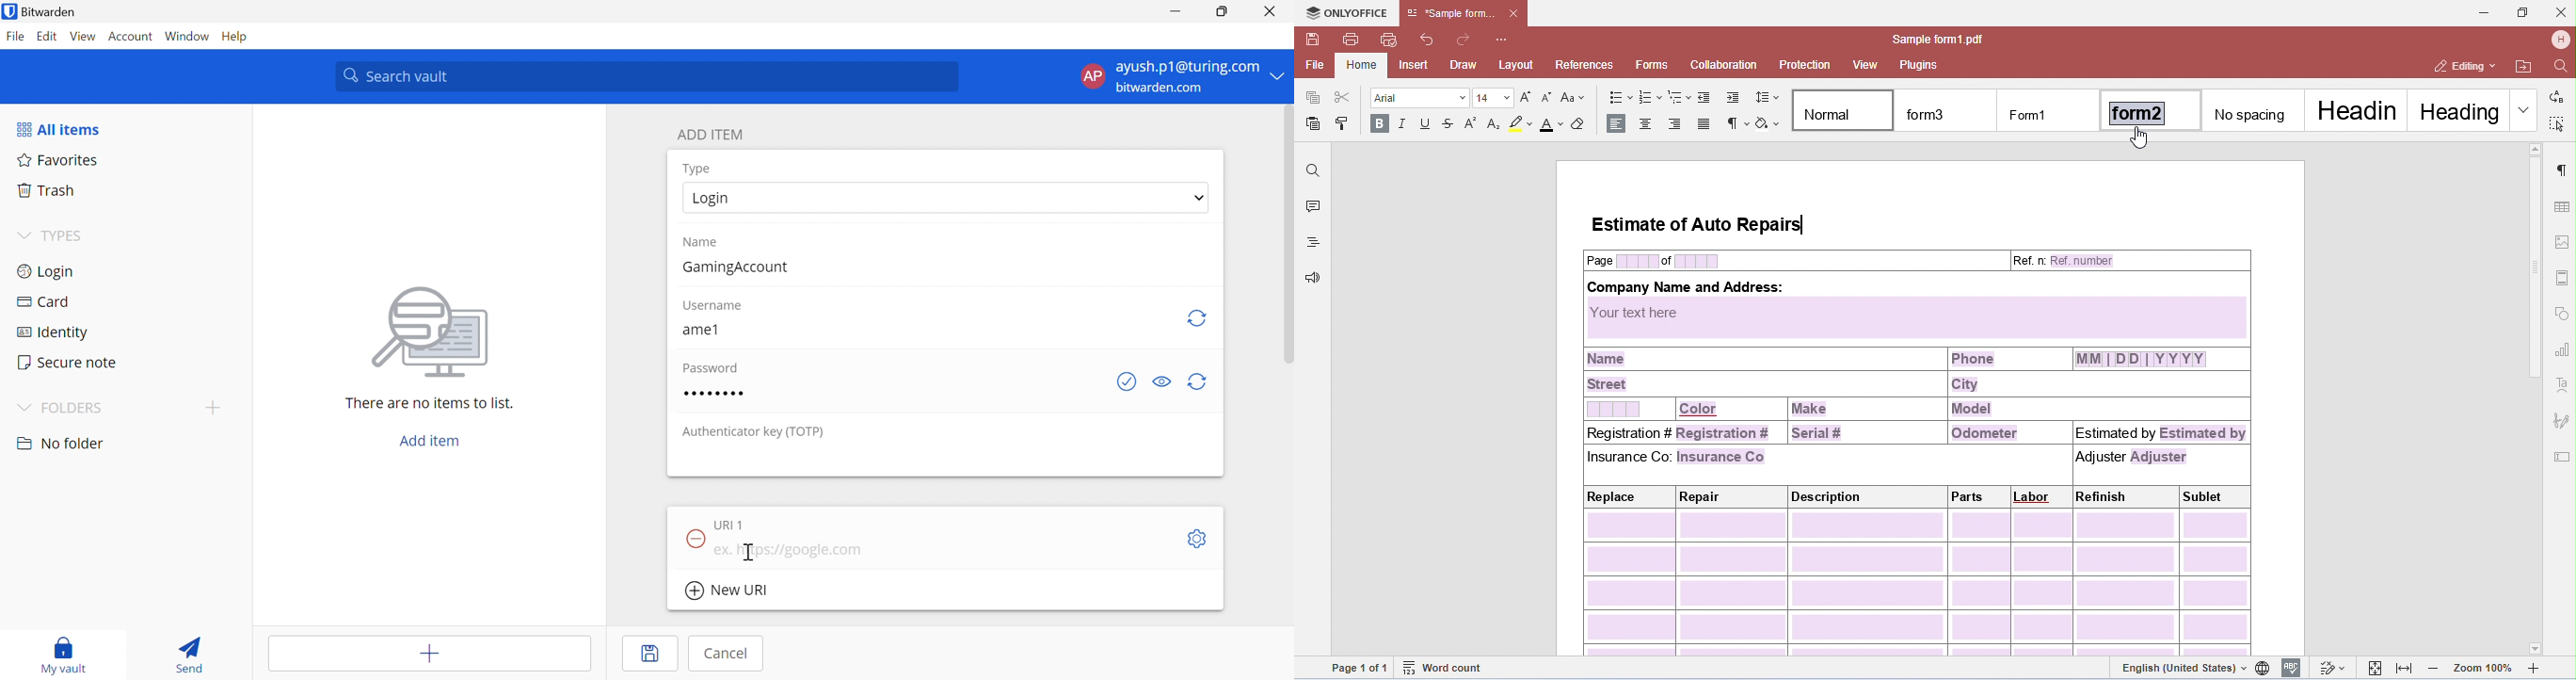 The height and width of the screenshot is (700, 2576). I want to click on GamingAccount, so click(739, 268).